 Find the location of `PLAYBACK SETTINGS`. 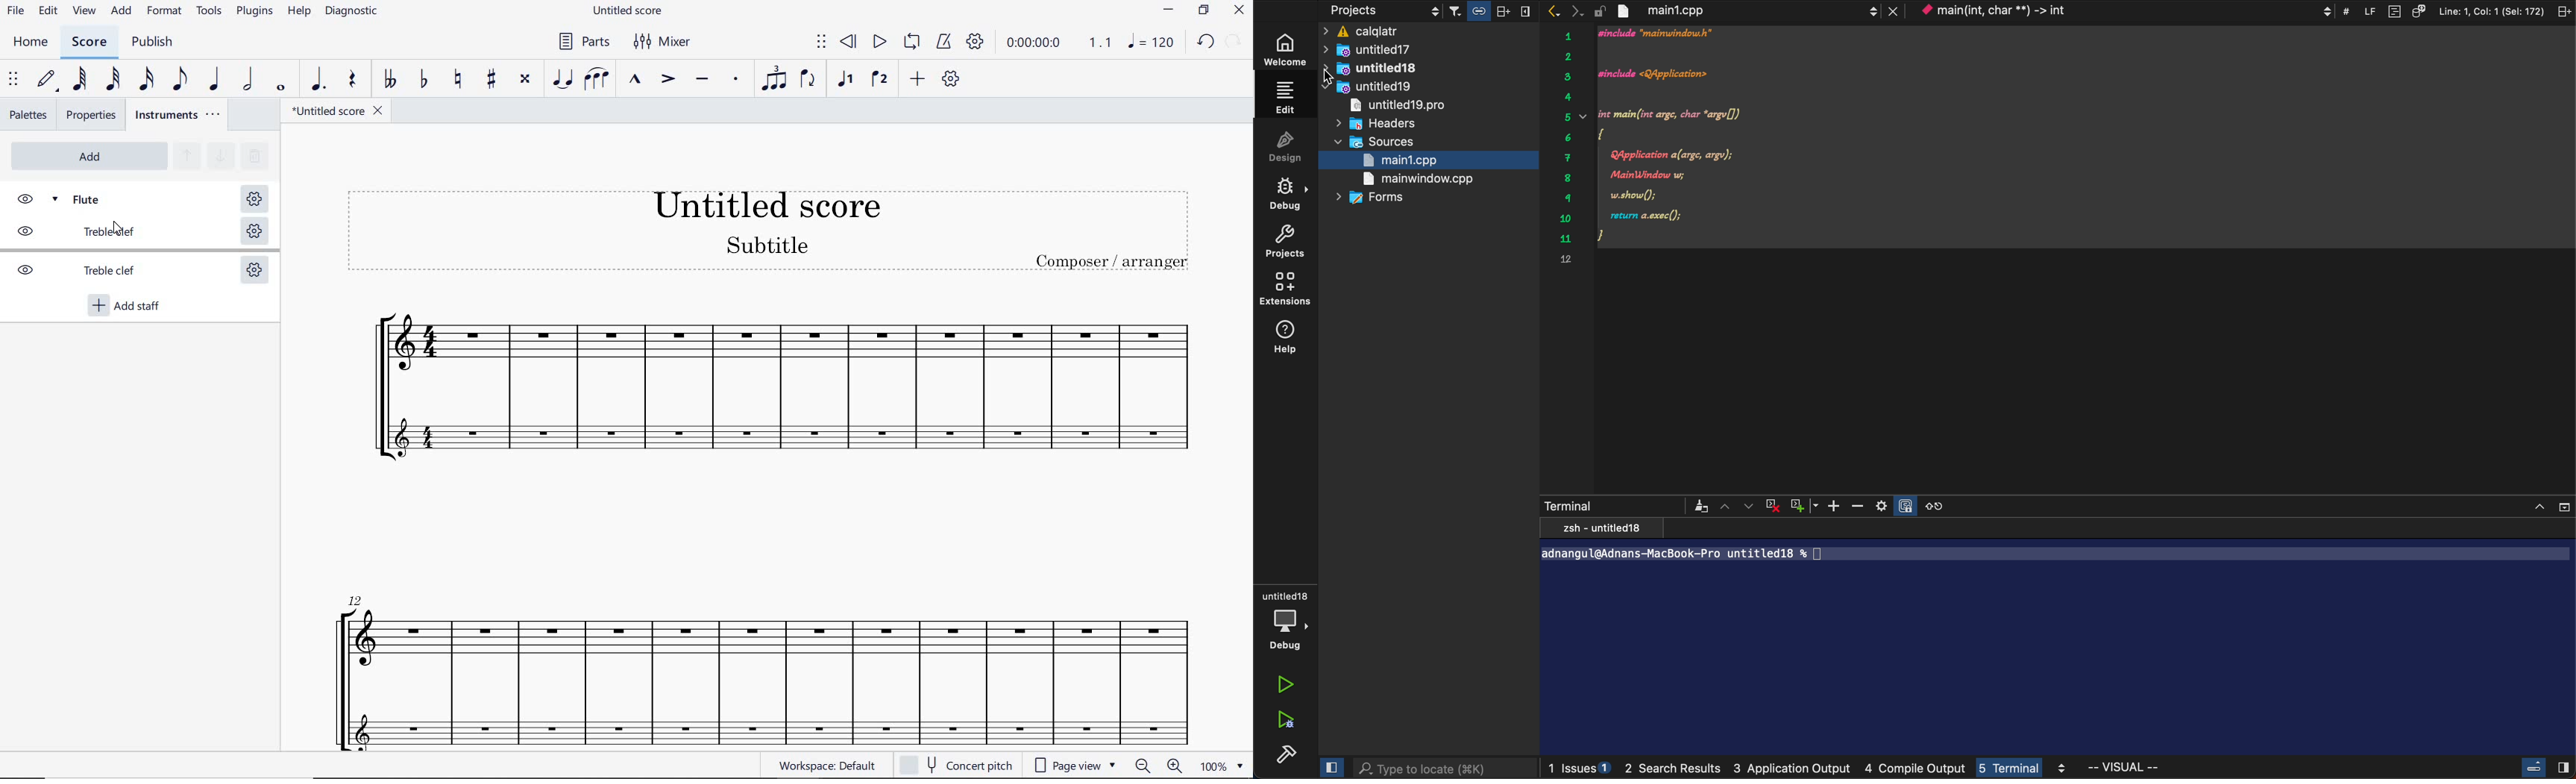

PLAYBACK SETTINGS is located at coordinates (975, 43).